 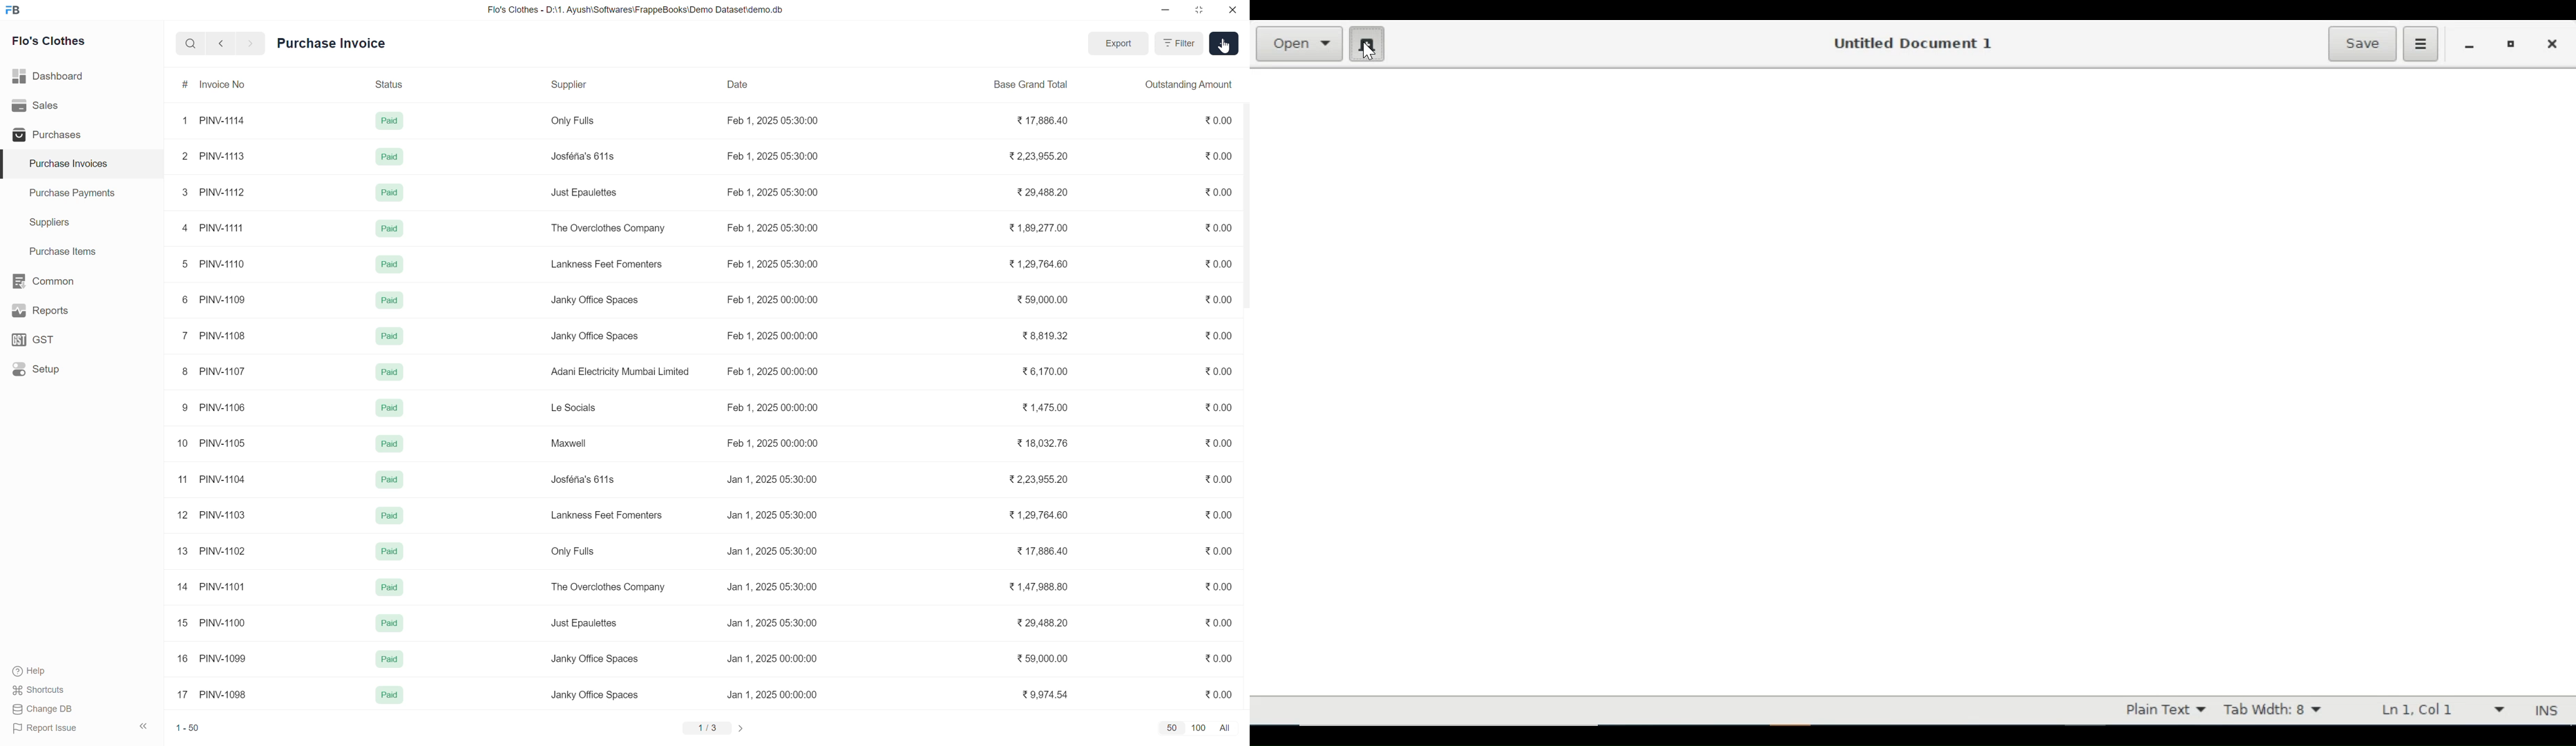 What do you see at coordinates (2276, 709) in the screenshot?
I see `Tab Width 8` at bounding box center [2276, 709].